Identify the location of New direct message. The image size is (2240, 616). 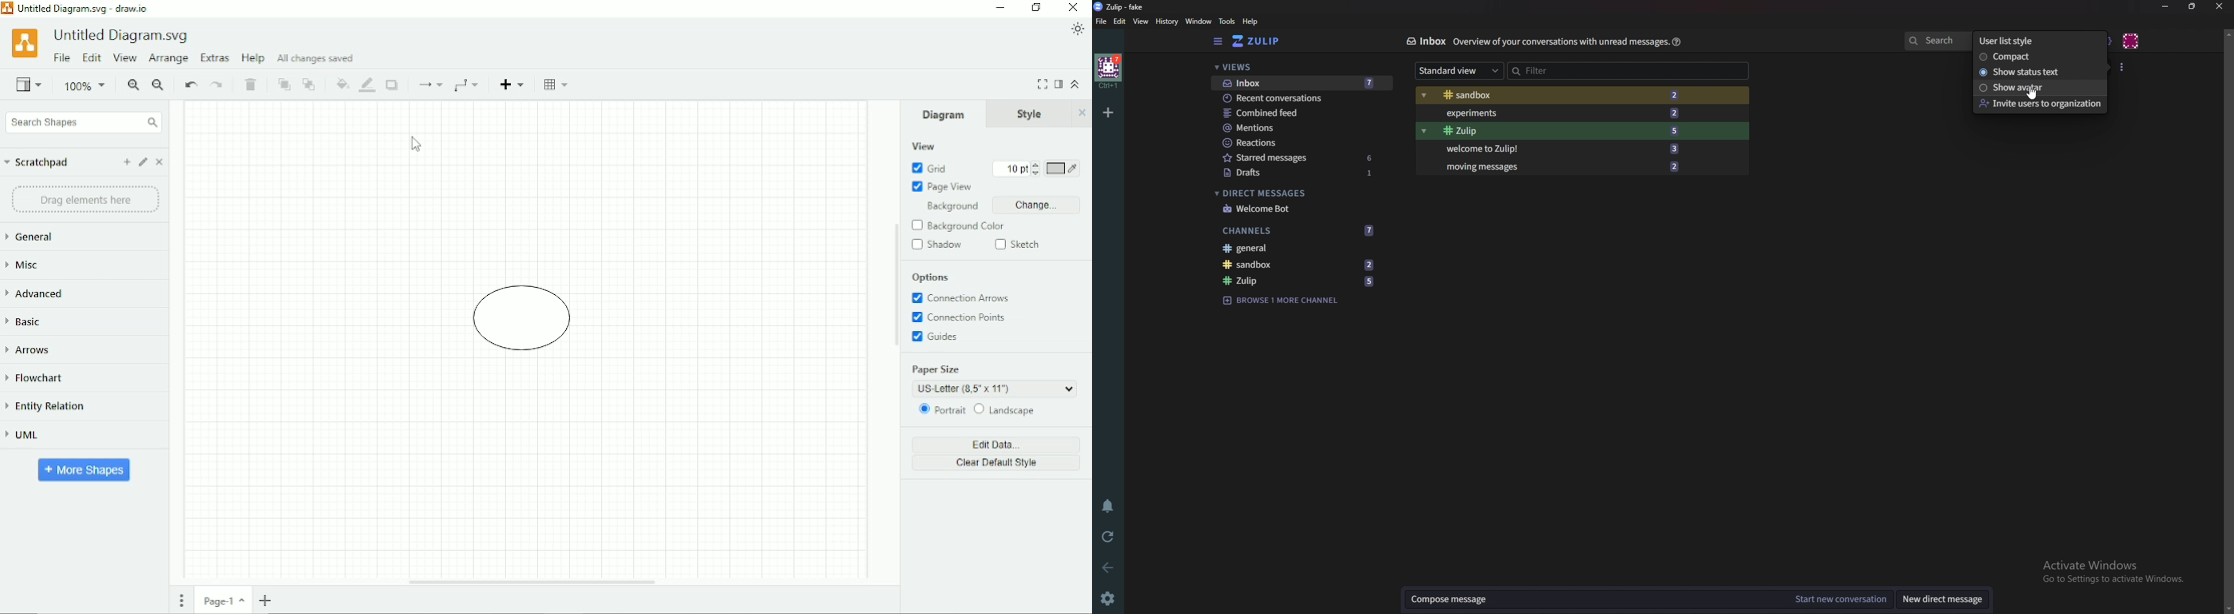
(1942, 600).